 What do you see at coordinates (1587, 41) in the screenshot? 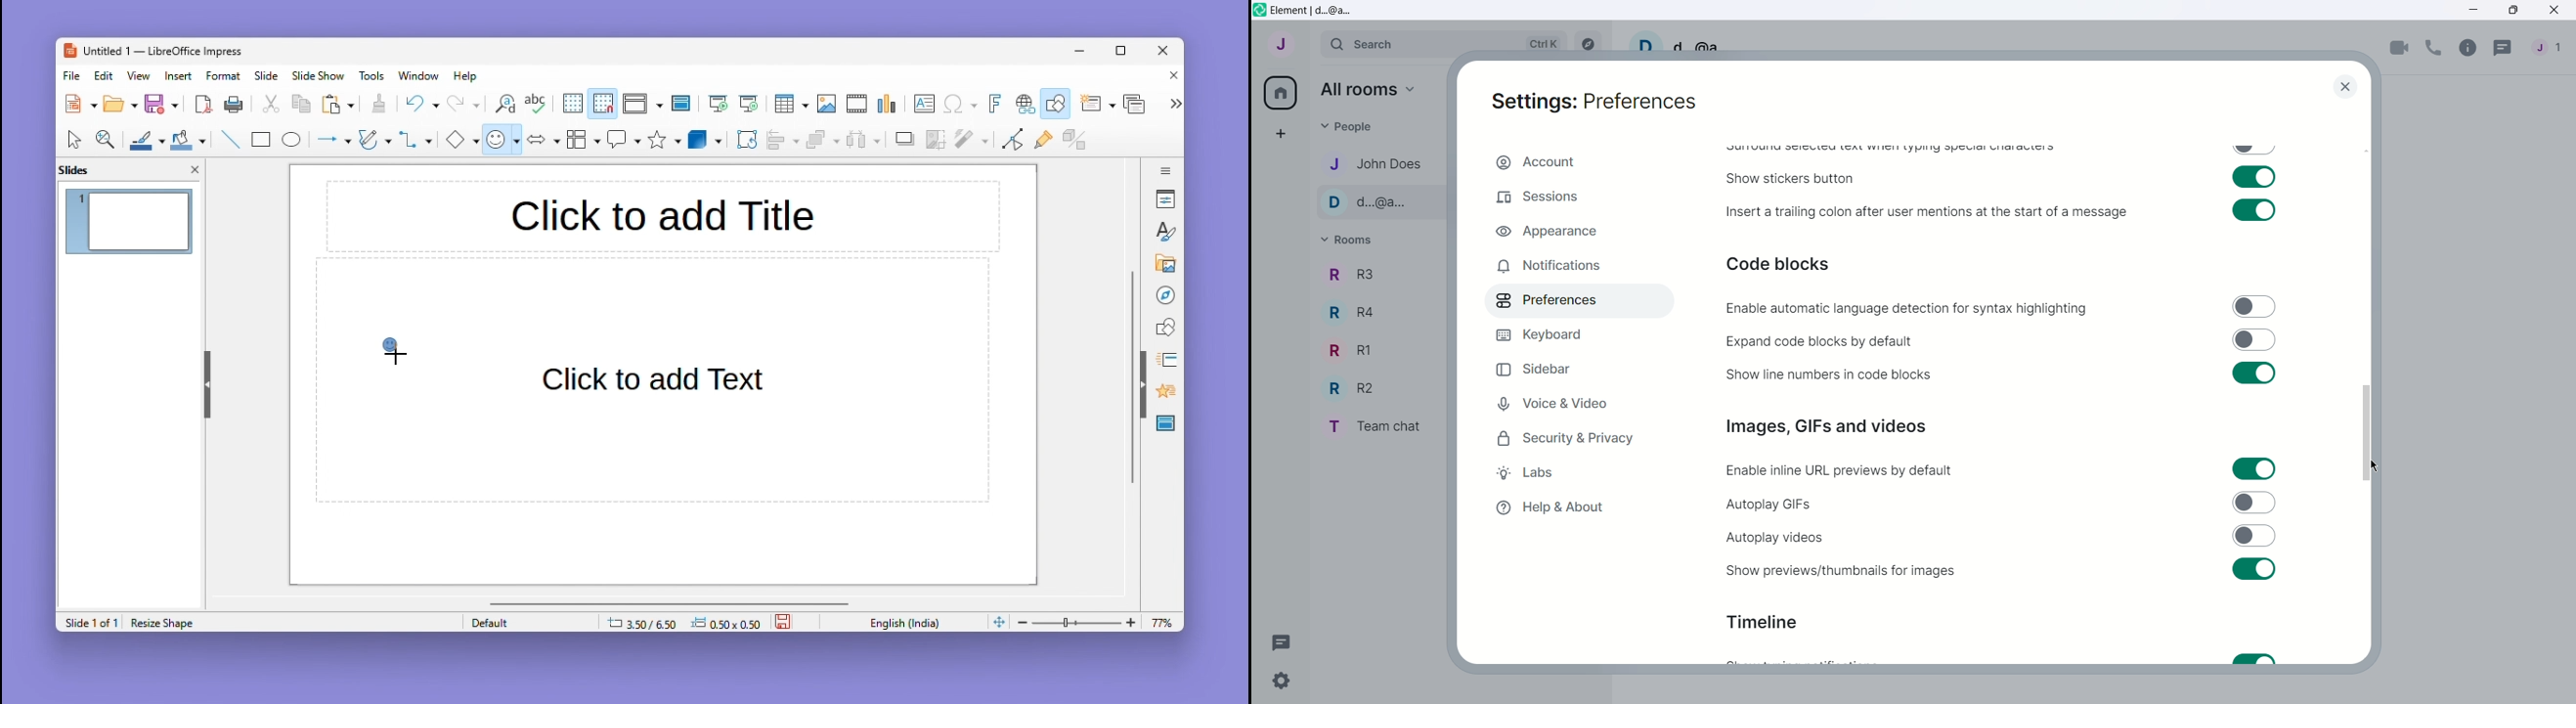
I see `Explore rooms` at bounding box center [1587, 41].